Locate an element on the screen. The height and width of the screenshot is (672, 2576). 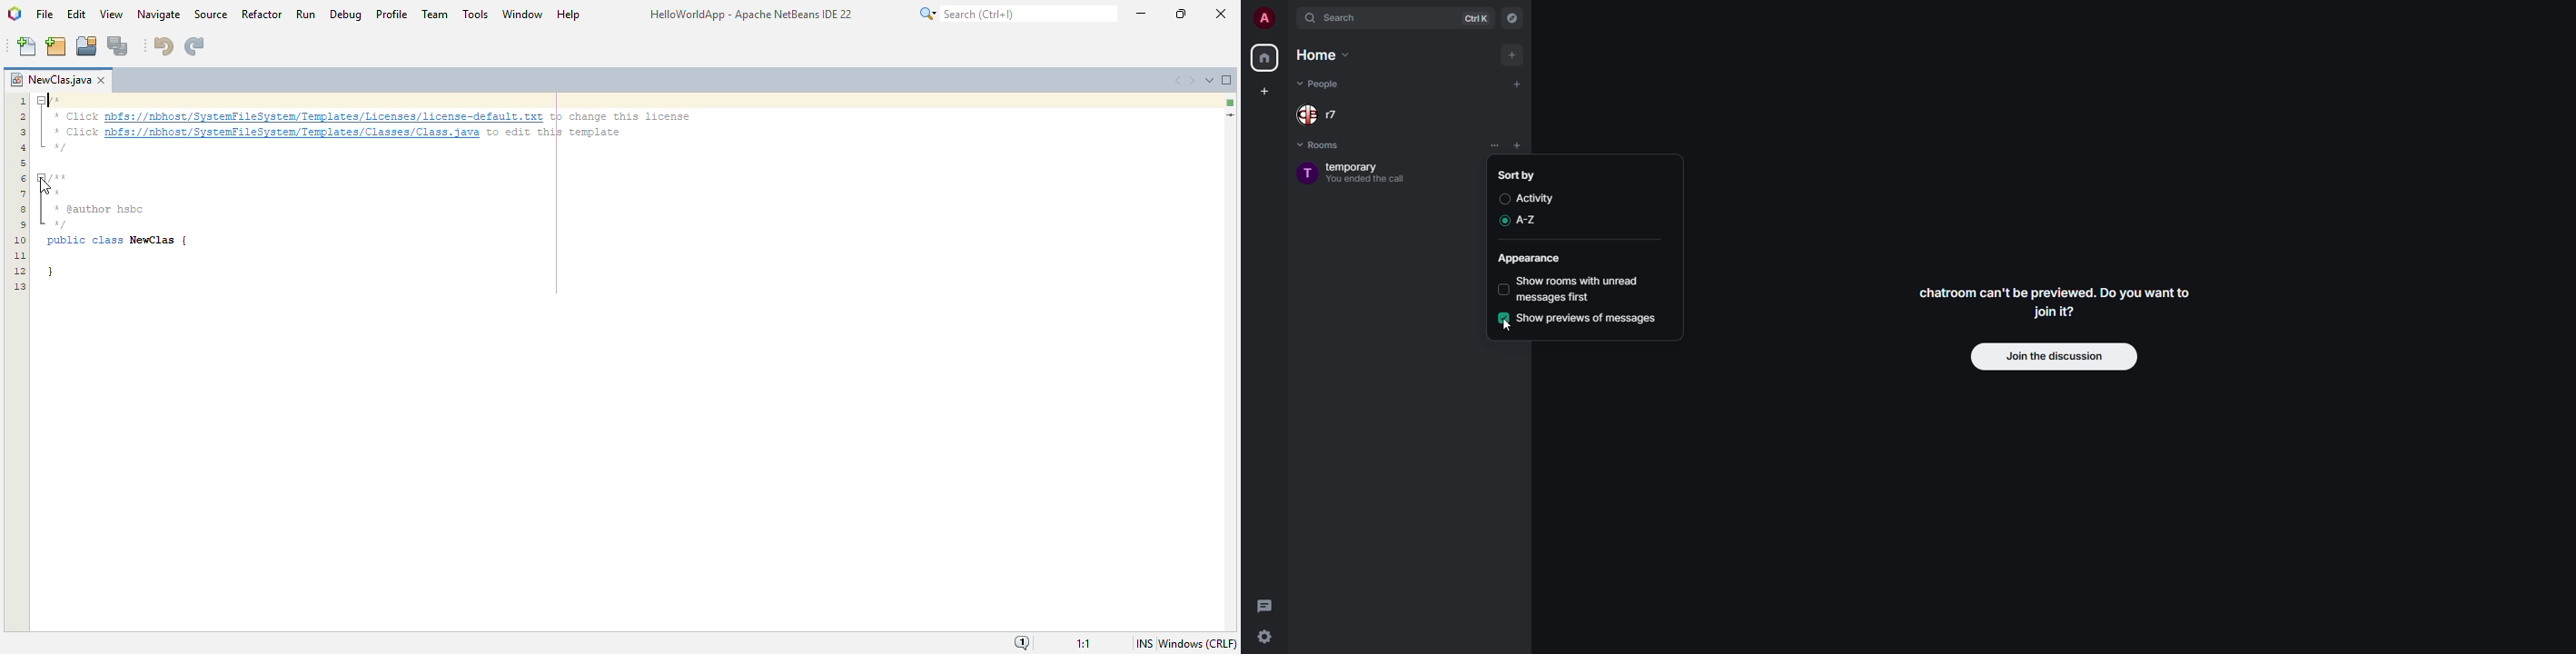
show rooms with unread messages first is located at coordinates (1582, 289).